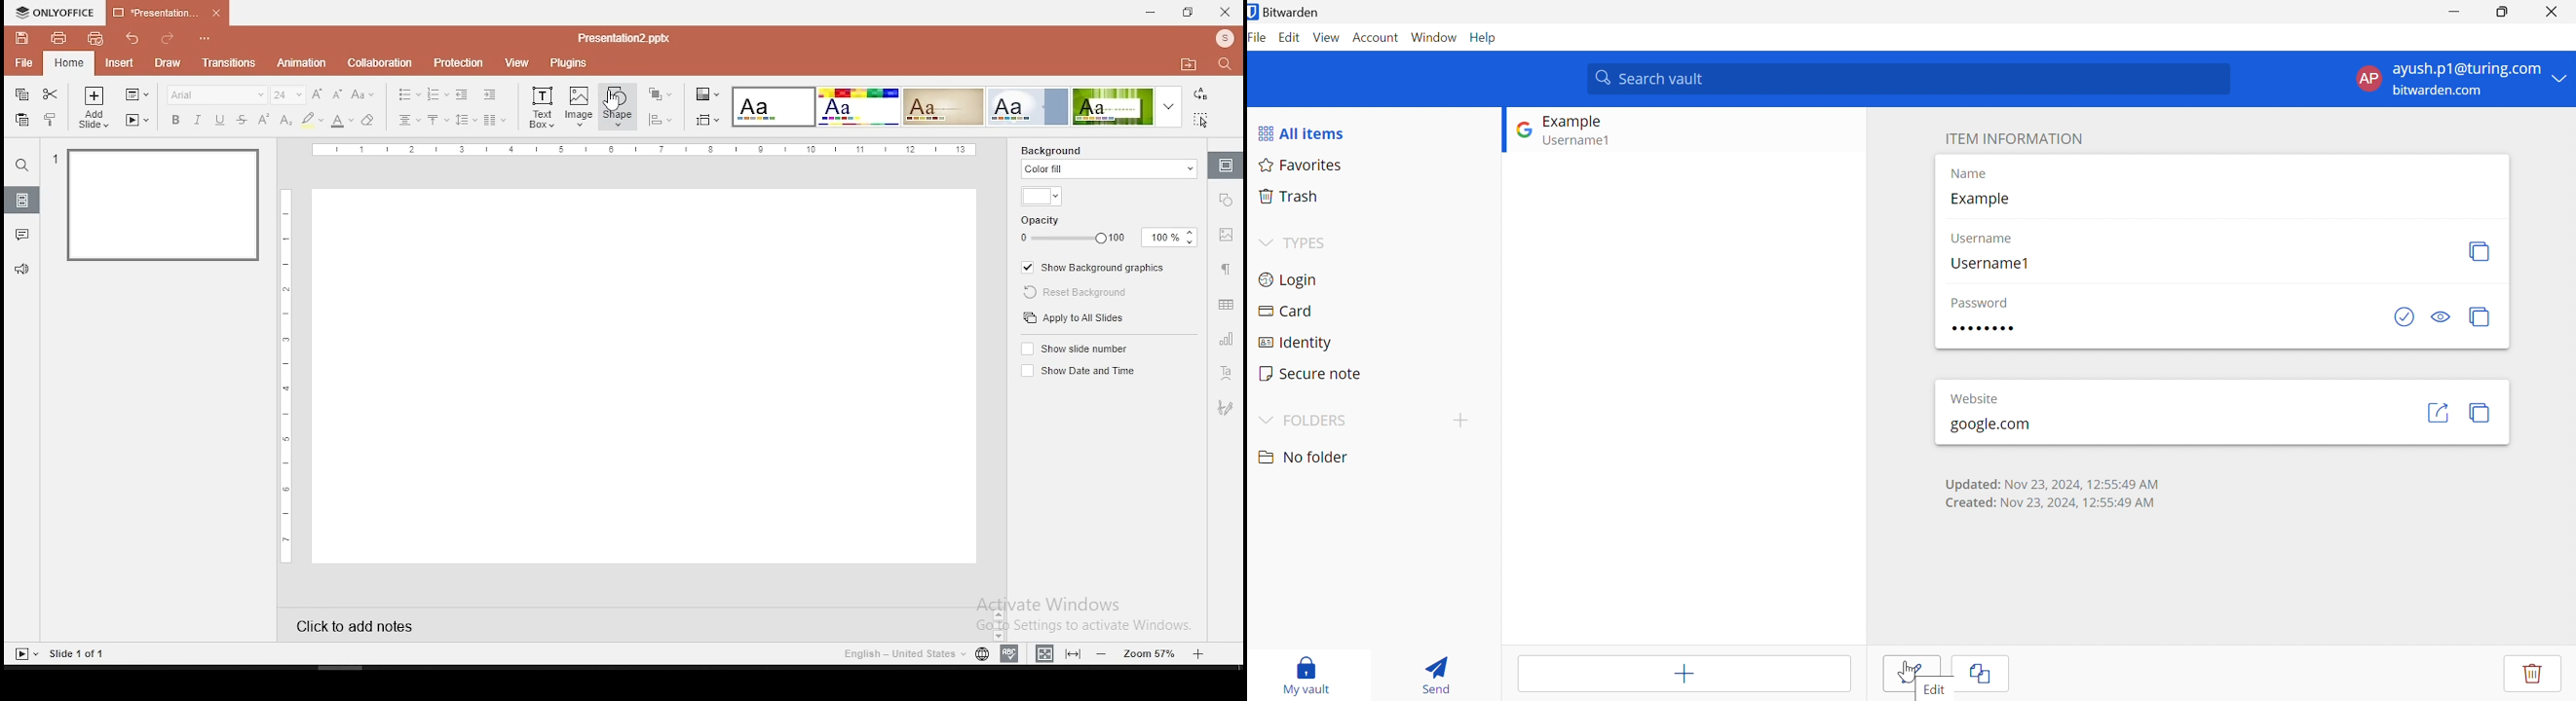 The width and height of the screenshot is (2576, 728). What do you see at coordinates (1979, 198) in the screenshot?
I see `Example` at bounding box center [1979, 198].